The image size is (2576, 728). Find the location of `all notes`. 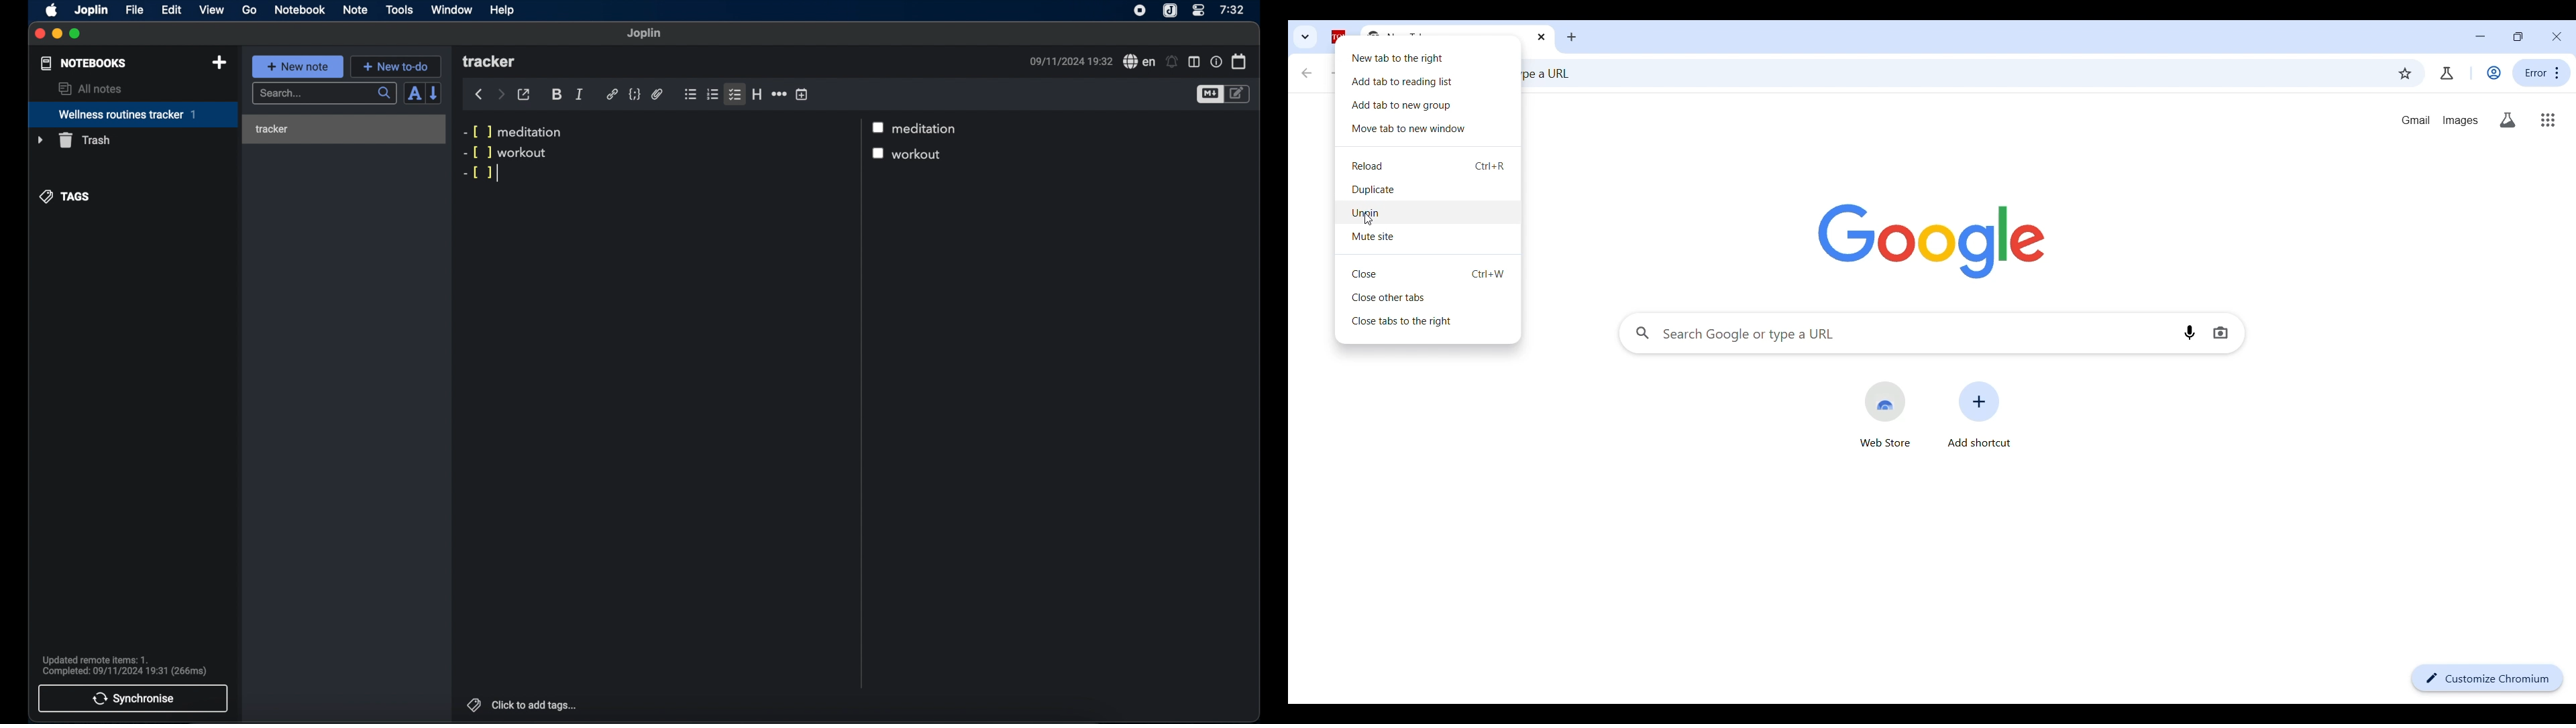

all notes is located at coordinates (89, 88).